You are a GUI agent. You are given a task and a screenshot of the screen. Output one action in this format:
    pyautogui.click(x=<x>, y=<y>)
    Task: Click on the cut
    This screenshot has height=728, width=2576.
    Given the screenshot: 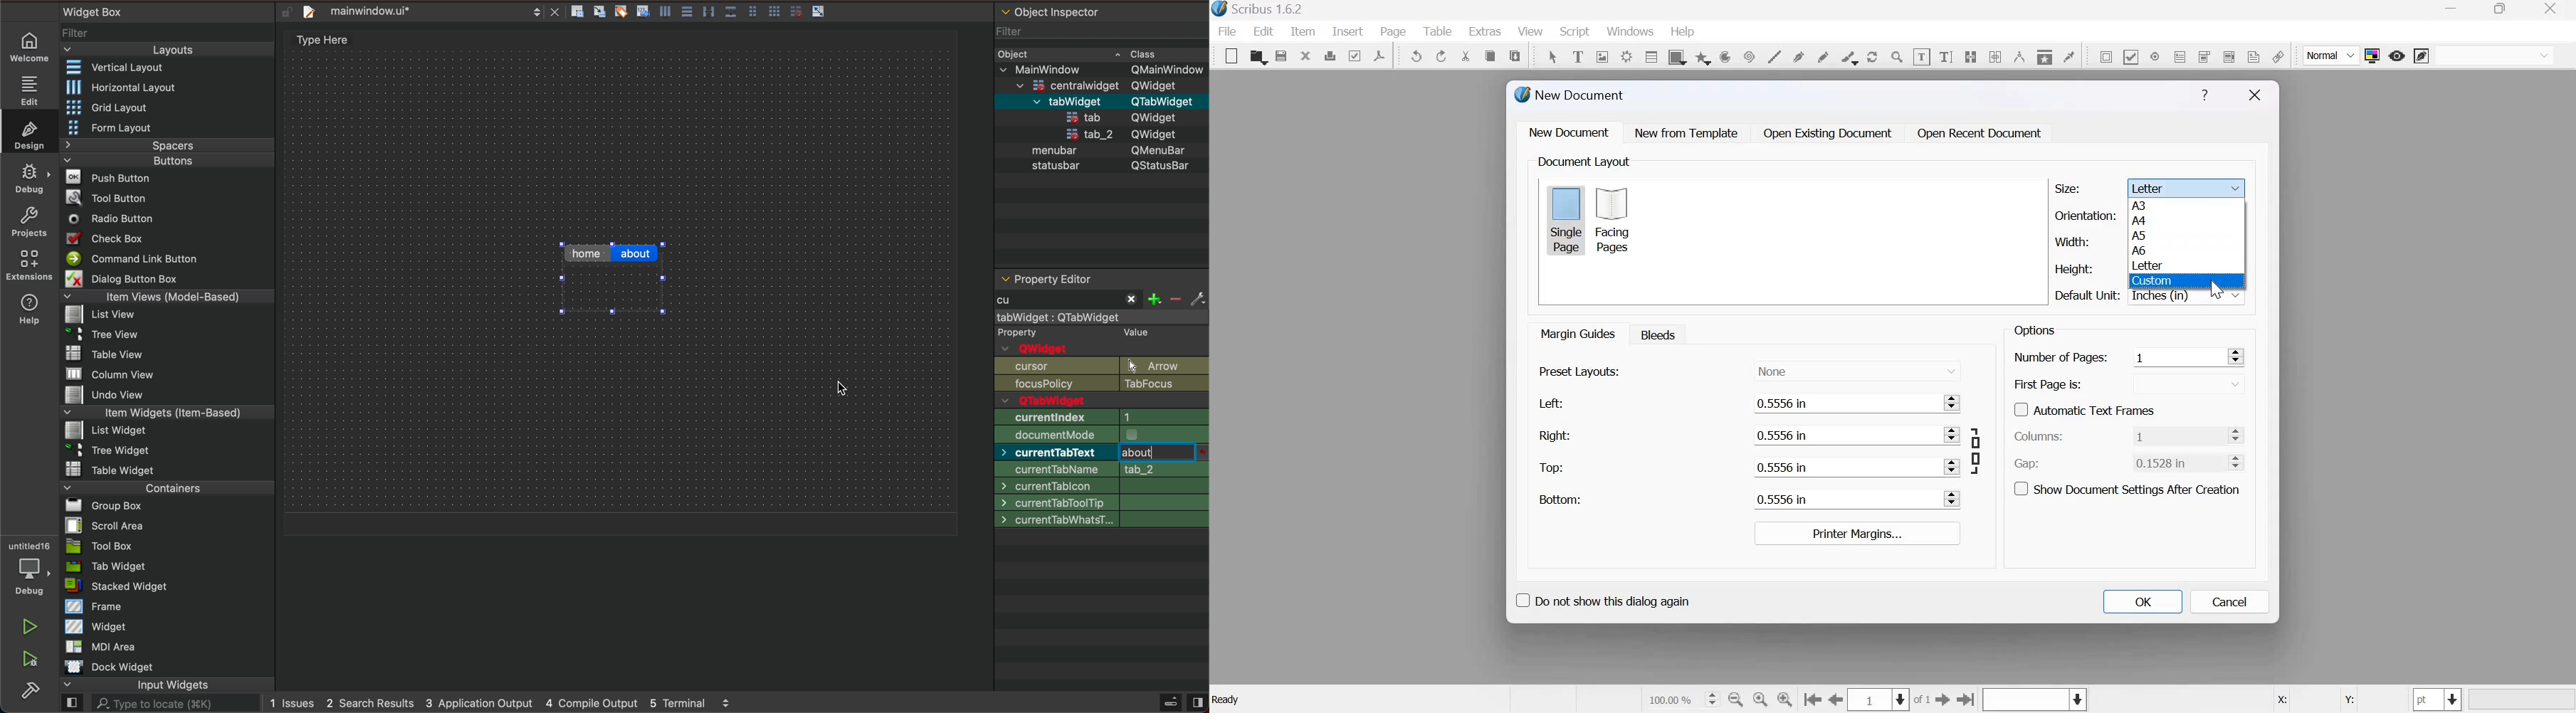 What is the action you would take?
    pyautogui.click(x=1466, y=56)
    